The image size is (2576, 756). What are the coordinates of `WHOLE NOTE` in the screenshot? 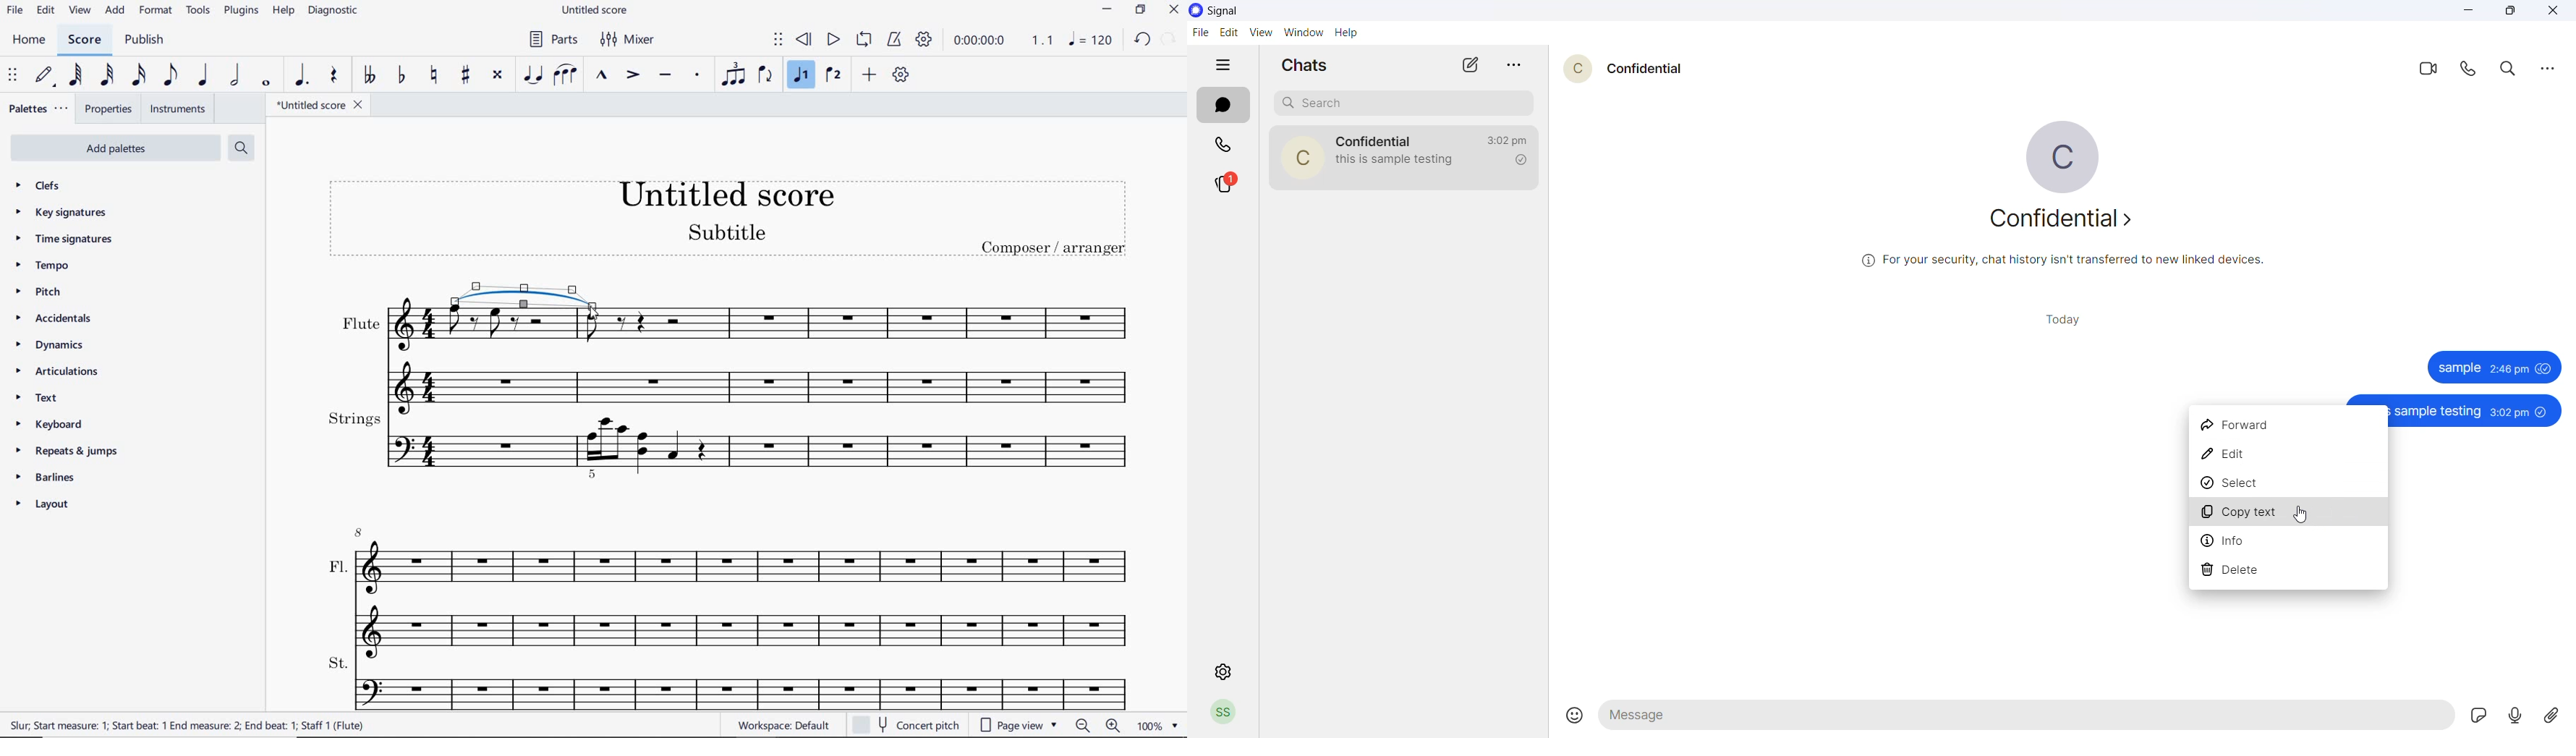 It's located at (267, 85).